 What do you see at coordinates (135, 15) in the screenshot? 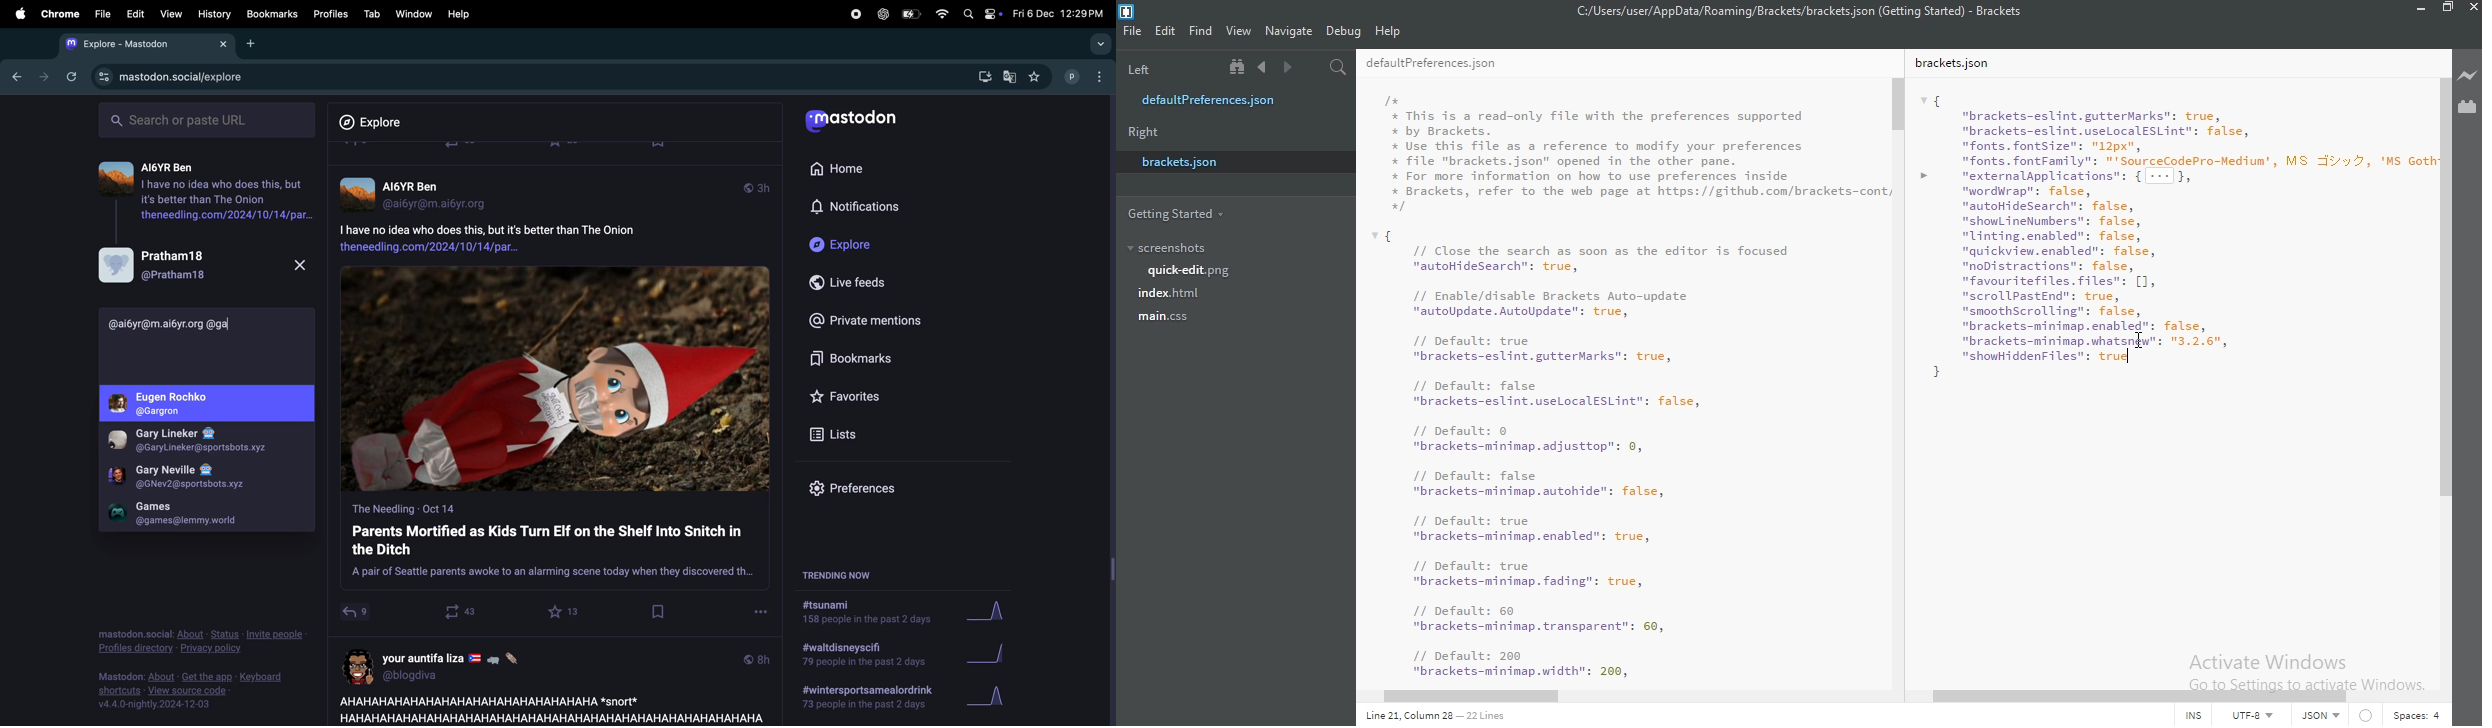
I see `edit` at bounding box center [135, 15].